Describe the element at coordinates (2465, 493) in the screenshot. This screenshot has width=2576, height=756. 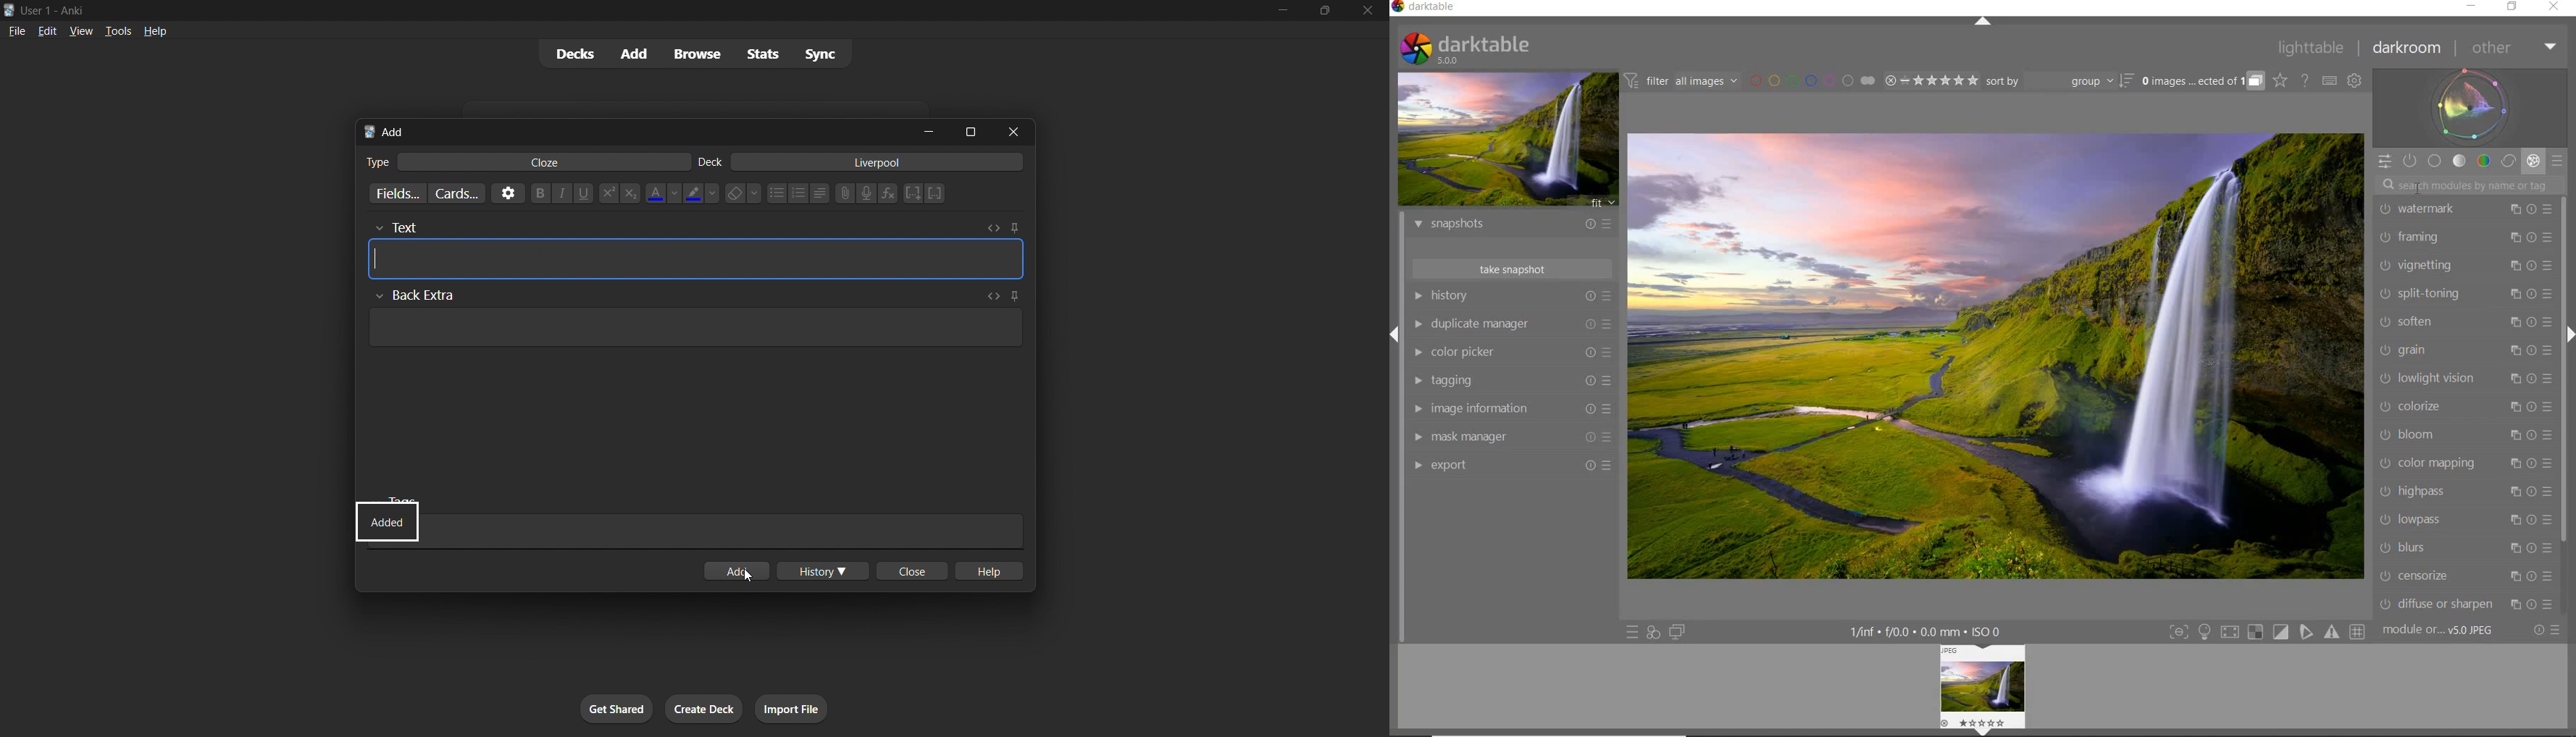
I see `highpass` at that location.